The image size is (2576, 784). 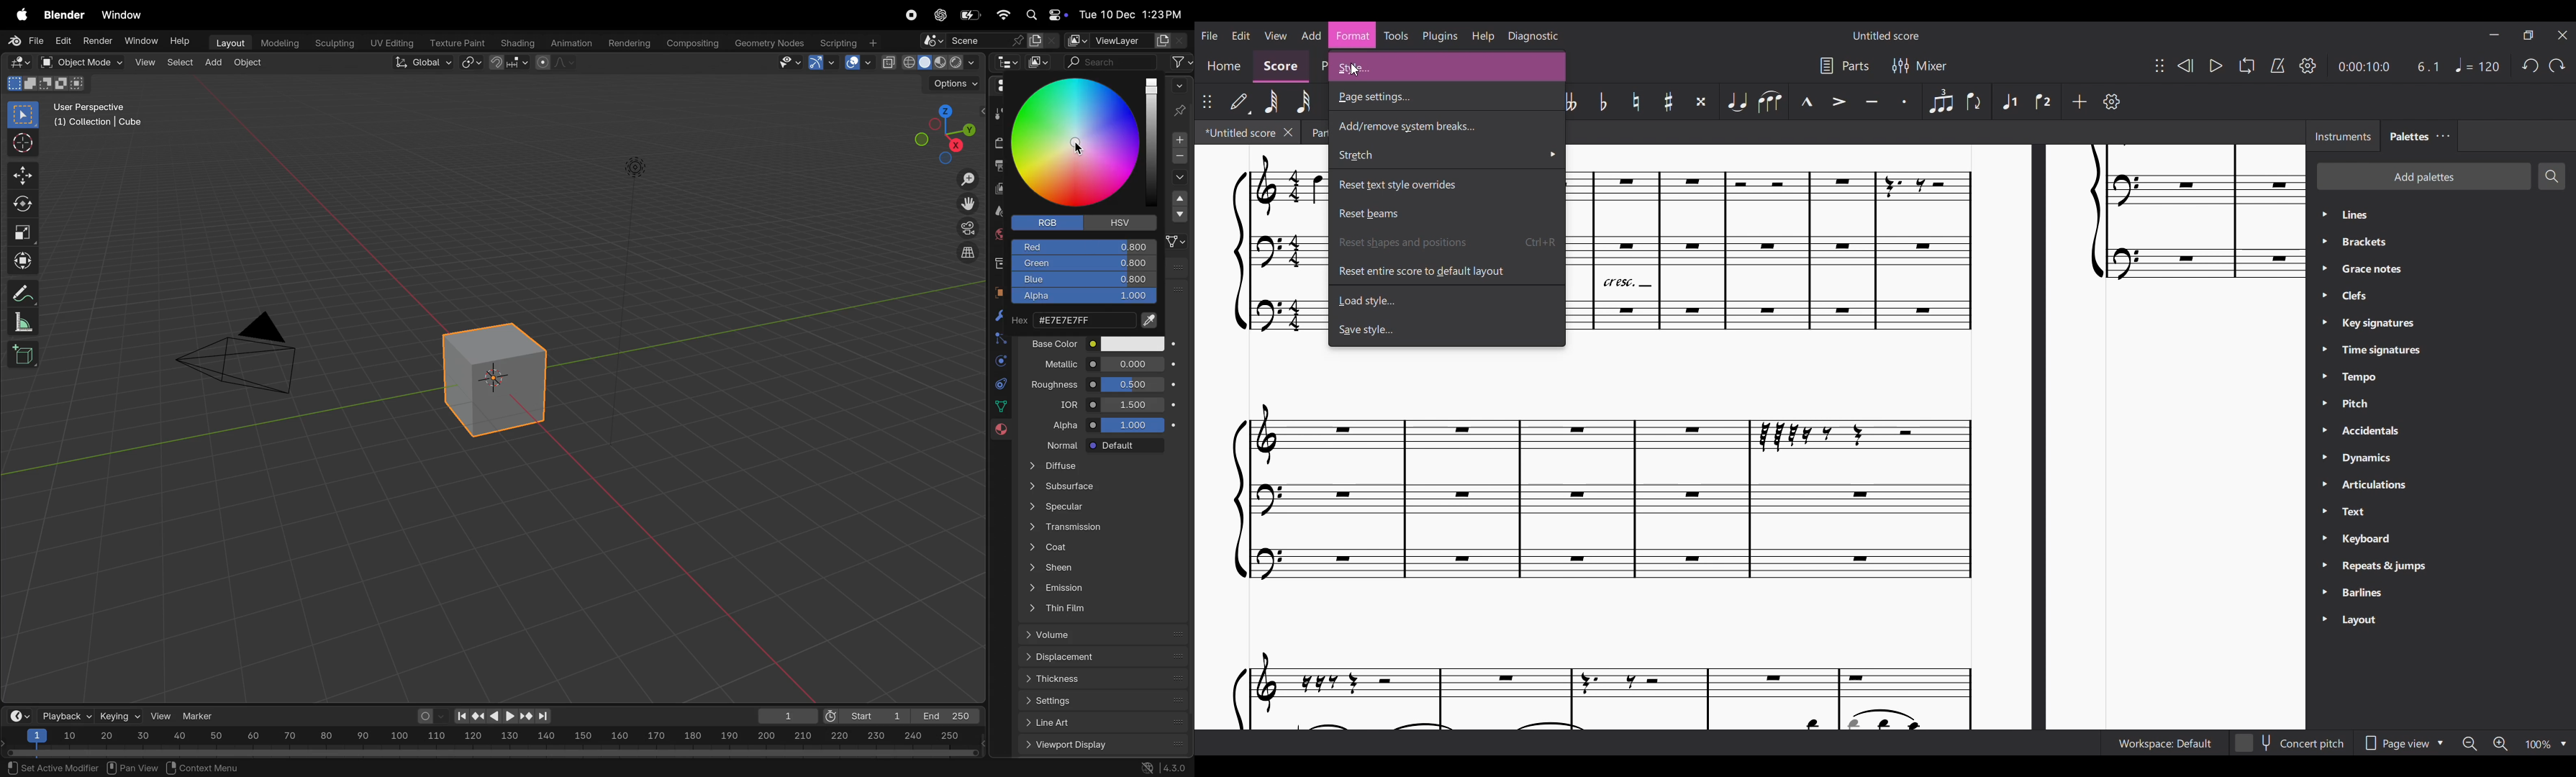 I want to click on blue, so click(x=1084, y=281).